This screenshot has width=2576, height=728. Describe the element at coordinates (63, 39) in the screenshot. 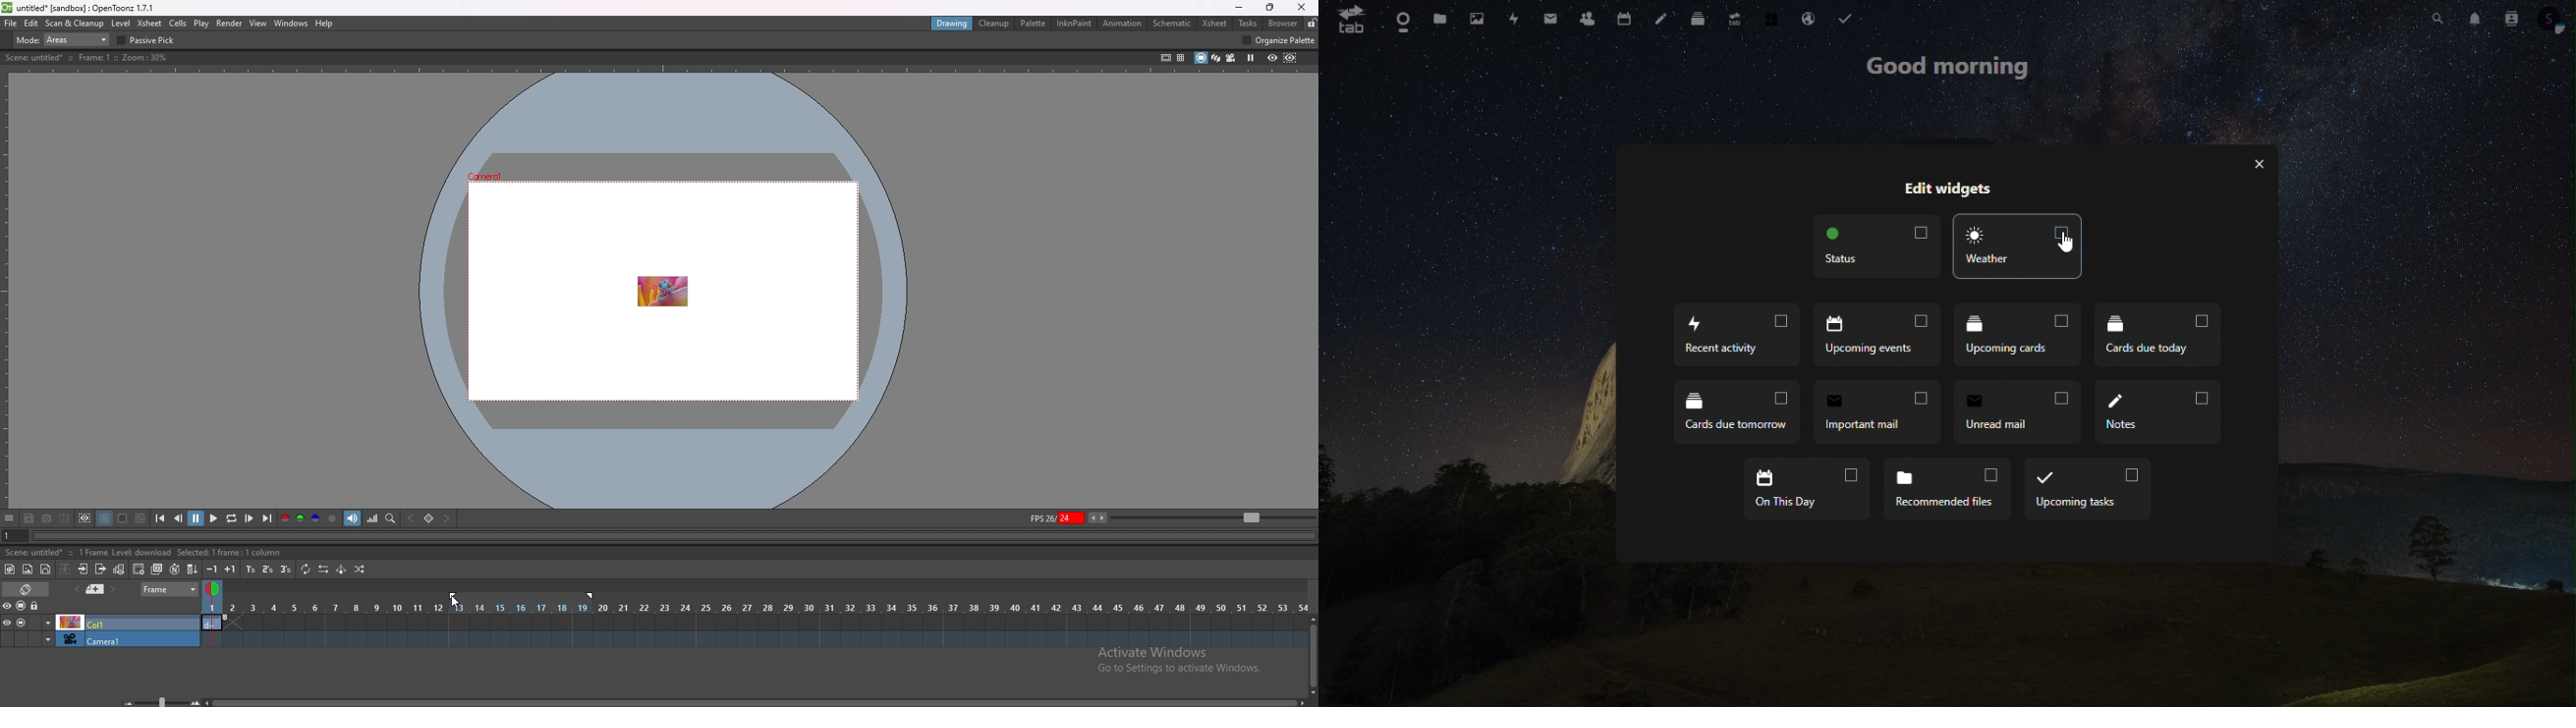

I see `mode` at that location.